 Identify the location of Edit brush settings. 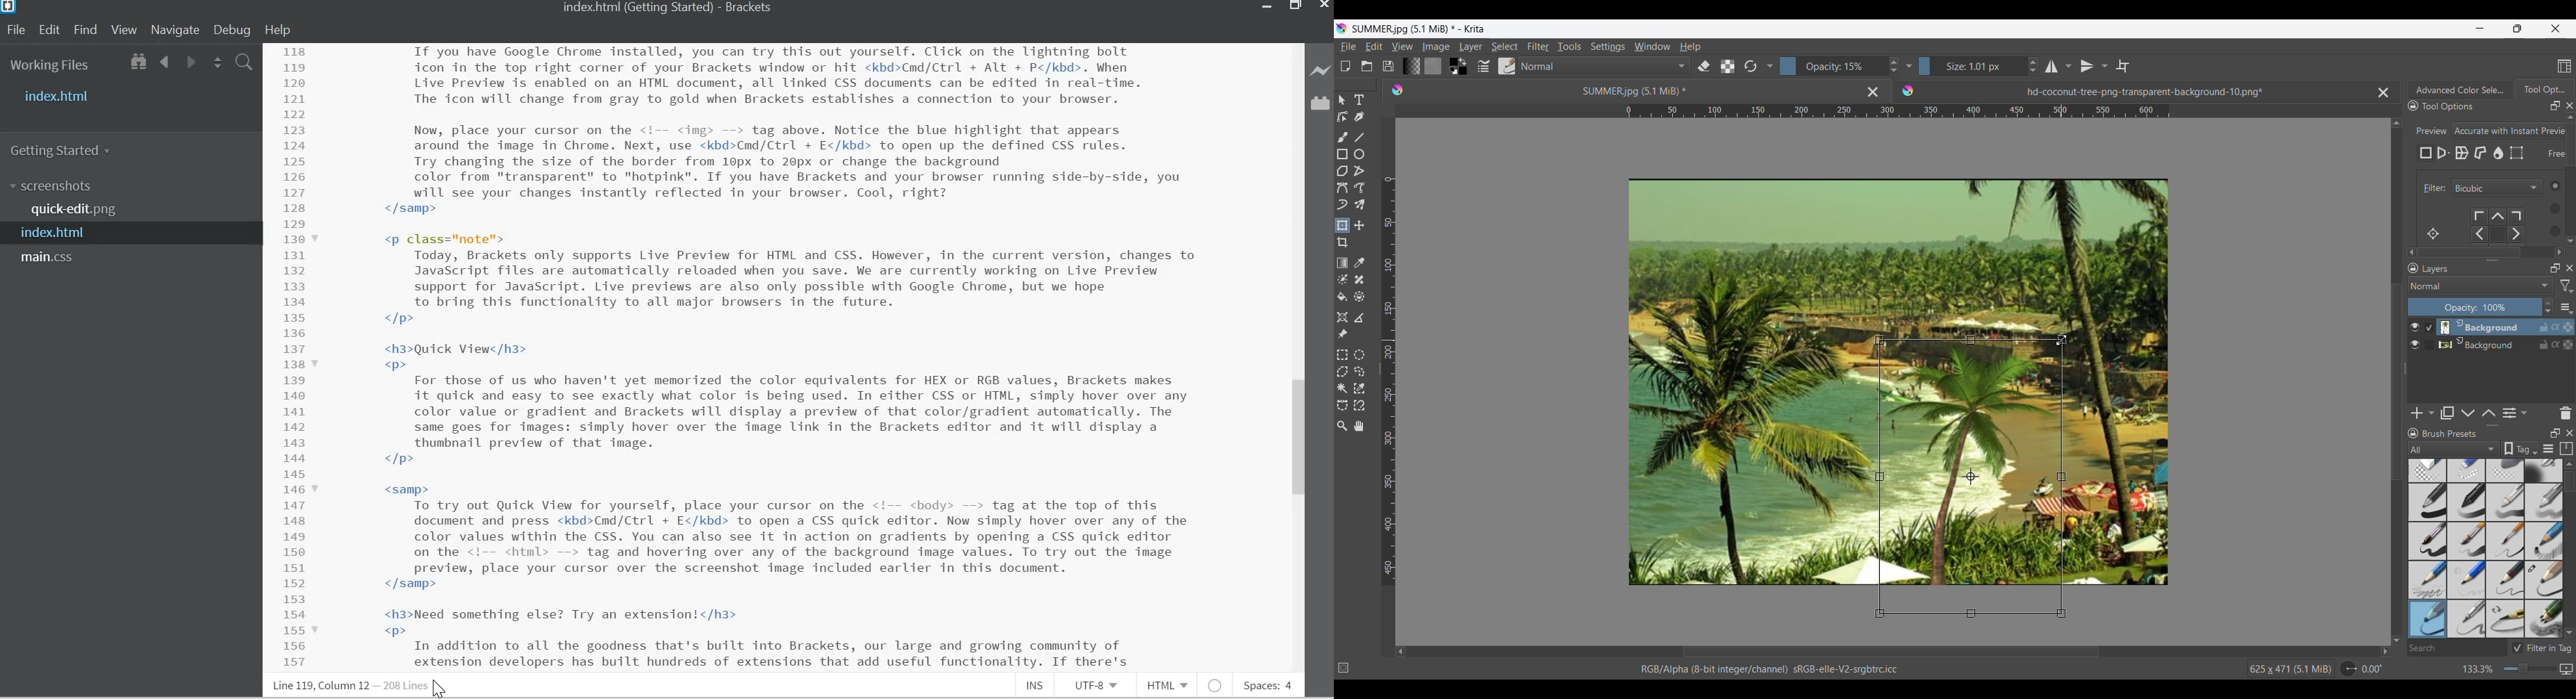
(1482, 67).